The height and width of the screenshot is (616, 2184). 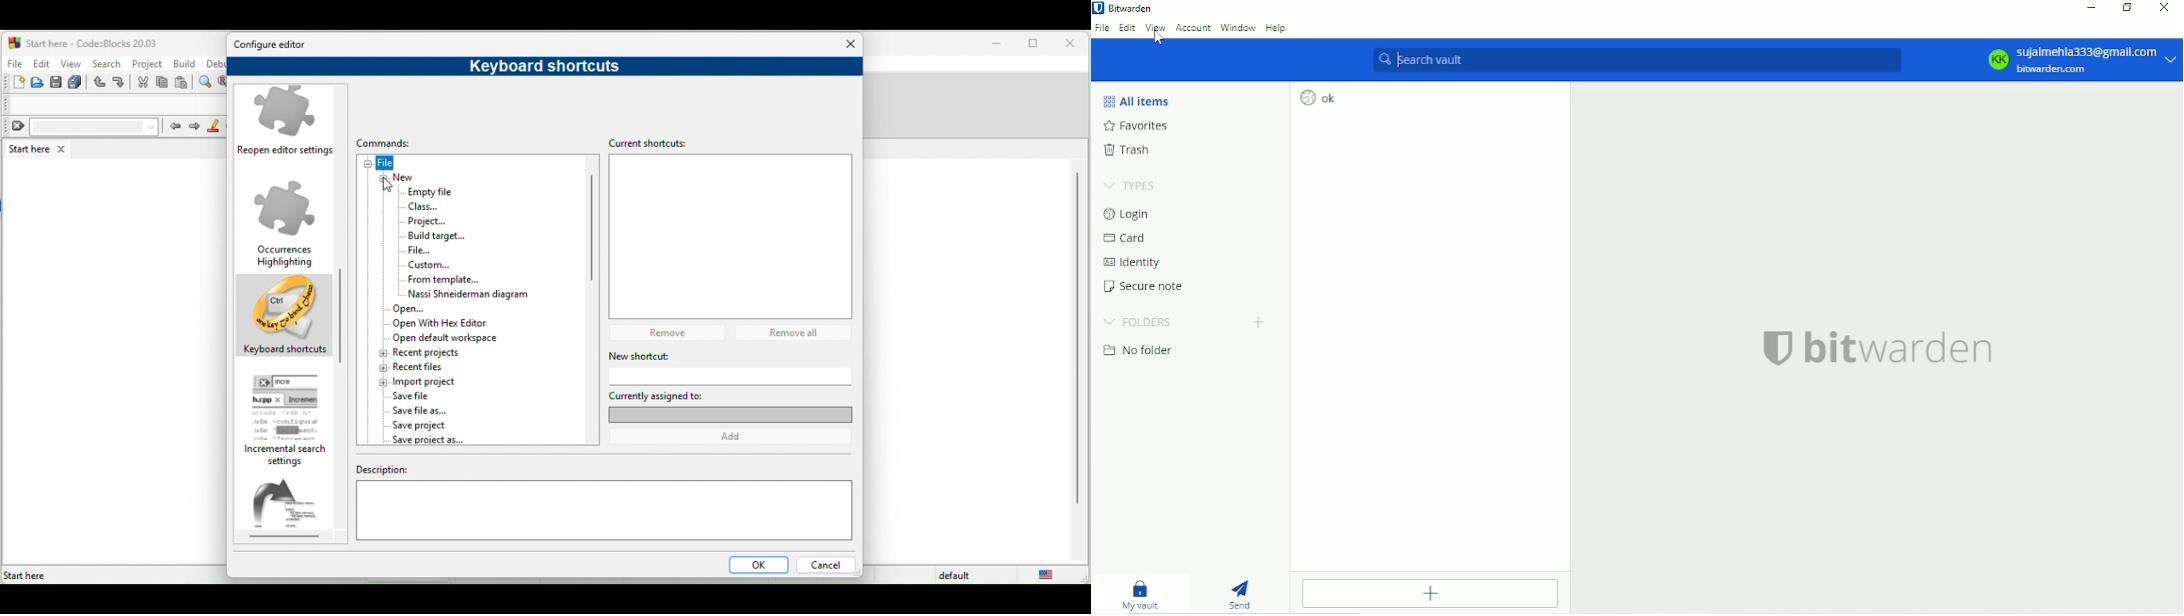 I want to click on open, so click(x=416, y=308).